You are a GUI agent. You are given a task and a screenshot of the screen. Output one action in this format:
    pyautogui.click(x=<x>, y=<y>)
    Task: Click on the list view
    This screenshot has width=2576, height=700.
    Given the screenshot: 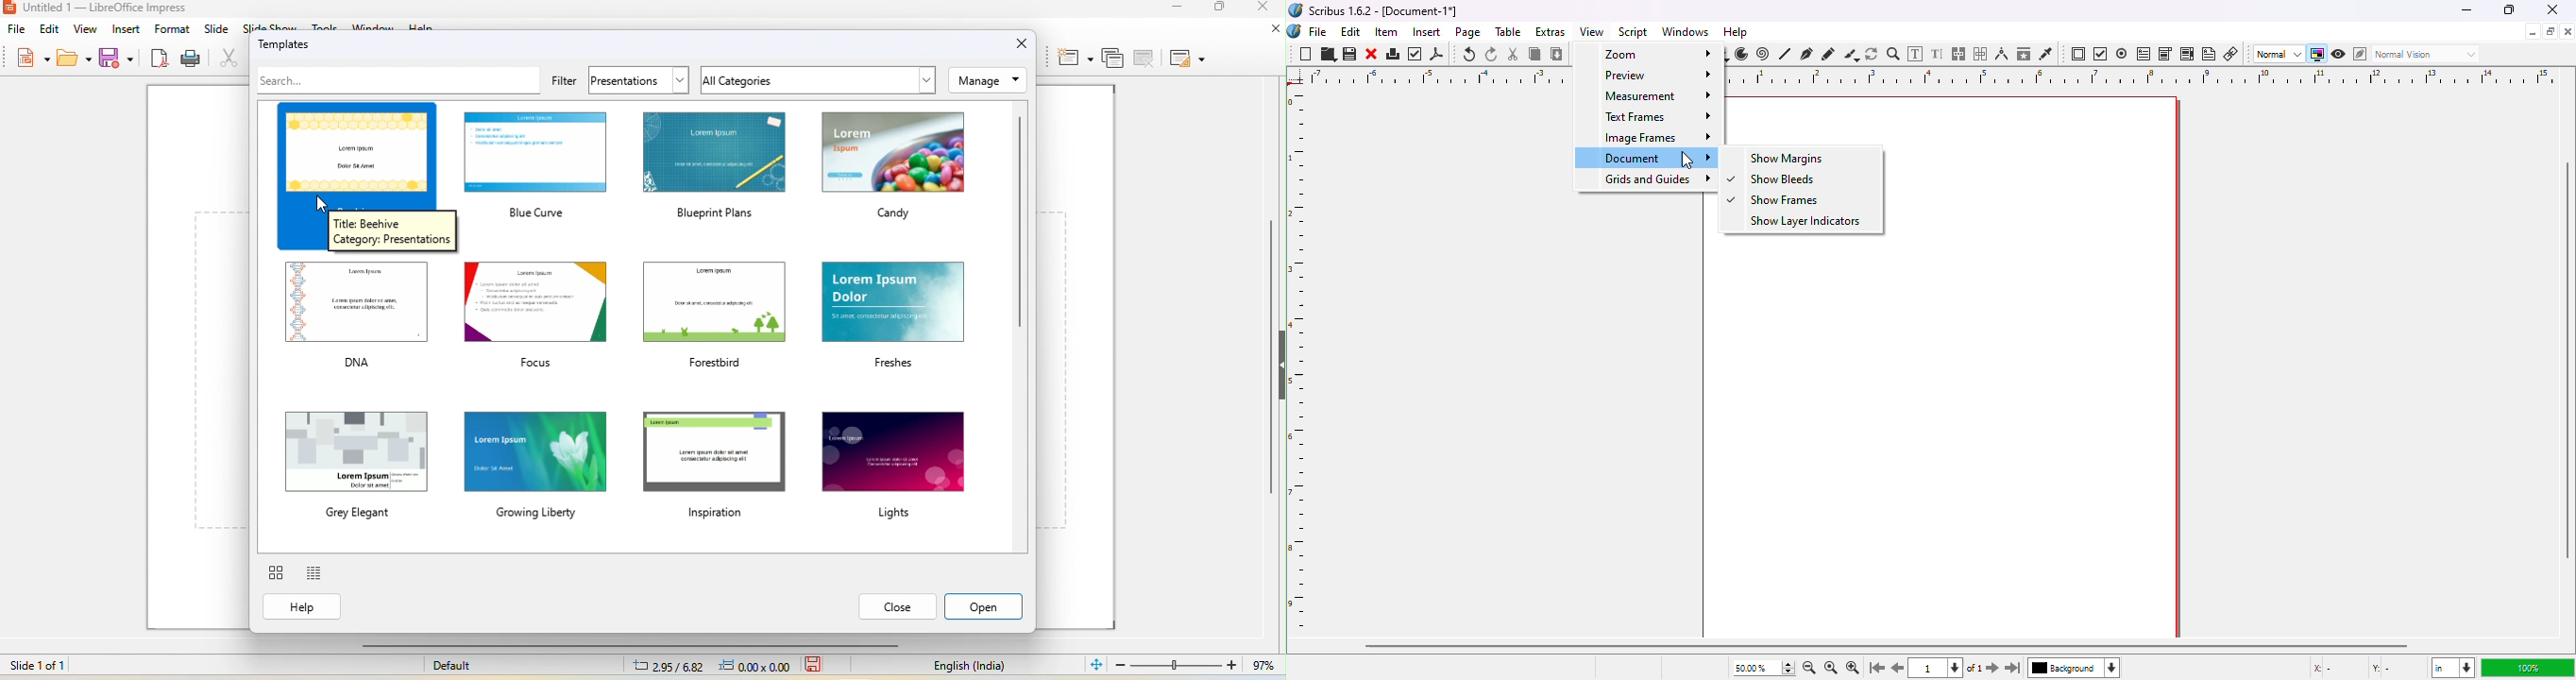 What is the action you would take?
    pyautogui.click(x=315, y=574)
    